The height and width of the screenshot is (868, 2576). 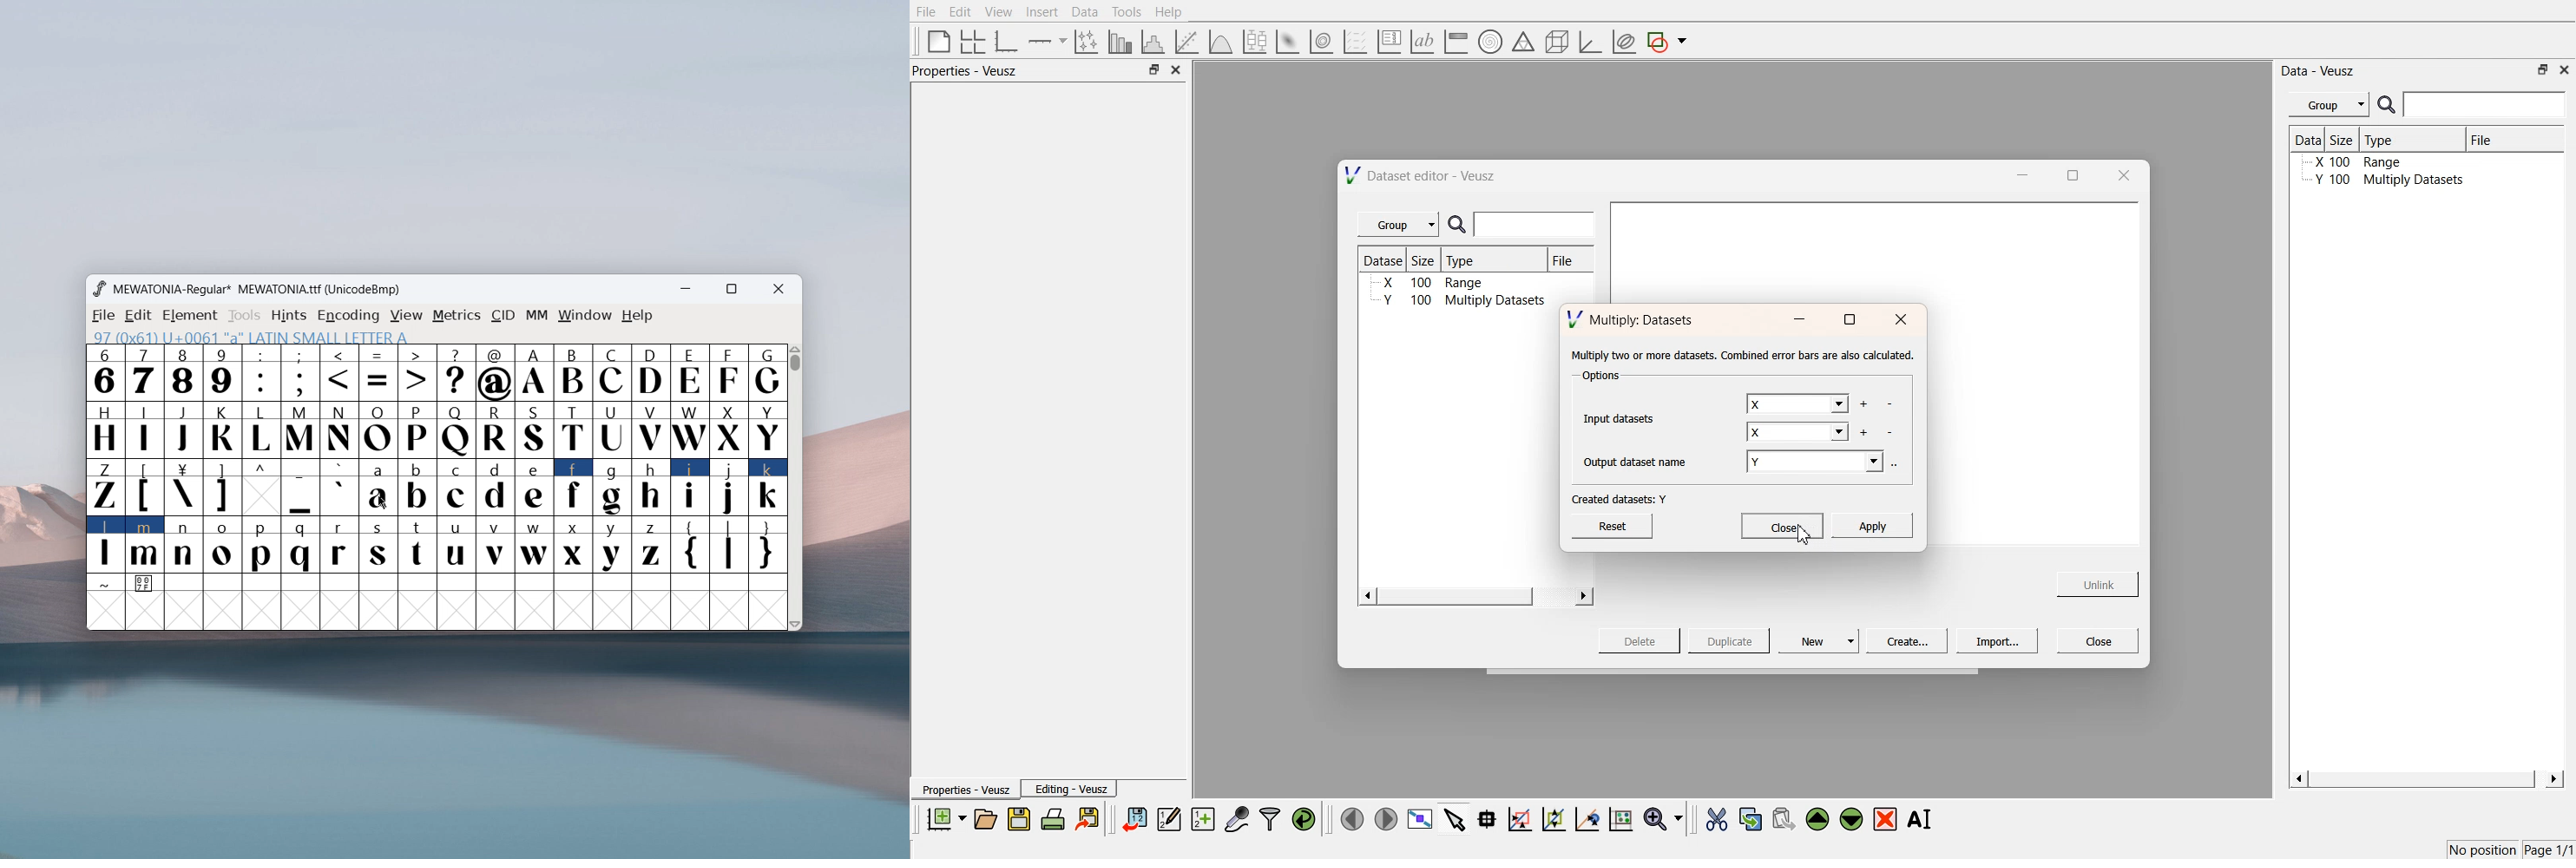 What do you see at coordinates (2329, 105) in the screenshot?
I see `` at bounding box center [2329, 105].